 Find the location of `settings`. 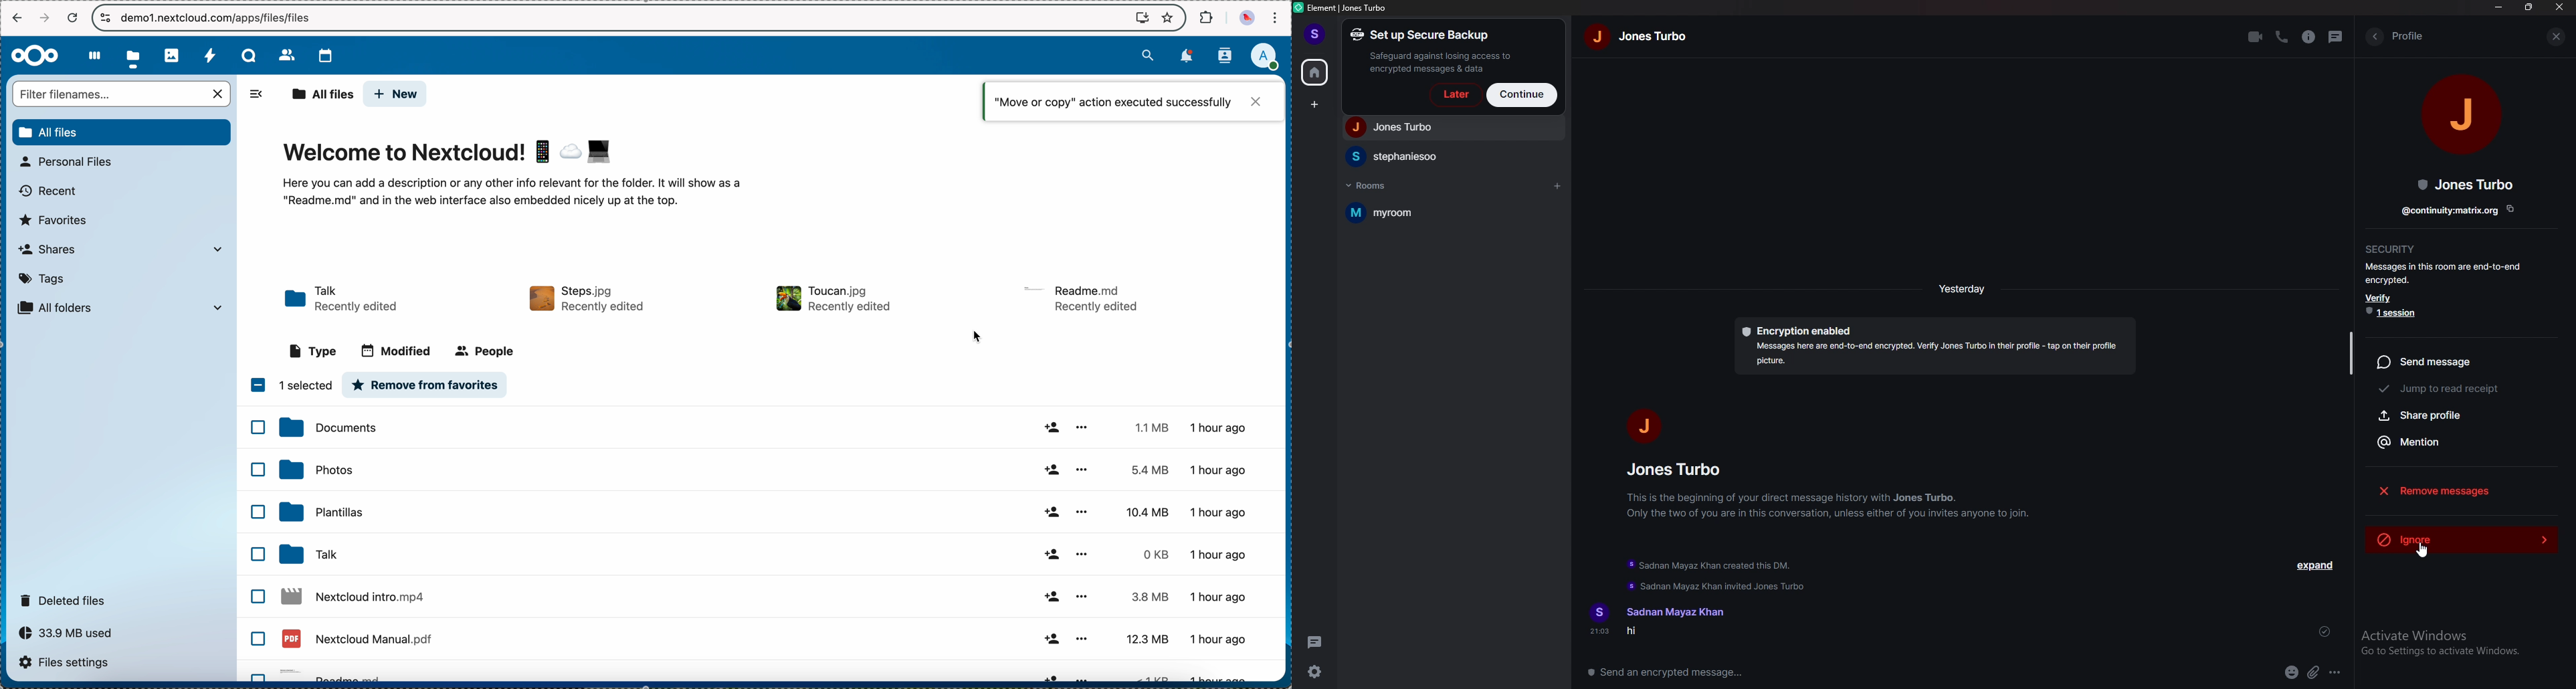

settings is located at coordinates (1316, 672).